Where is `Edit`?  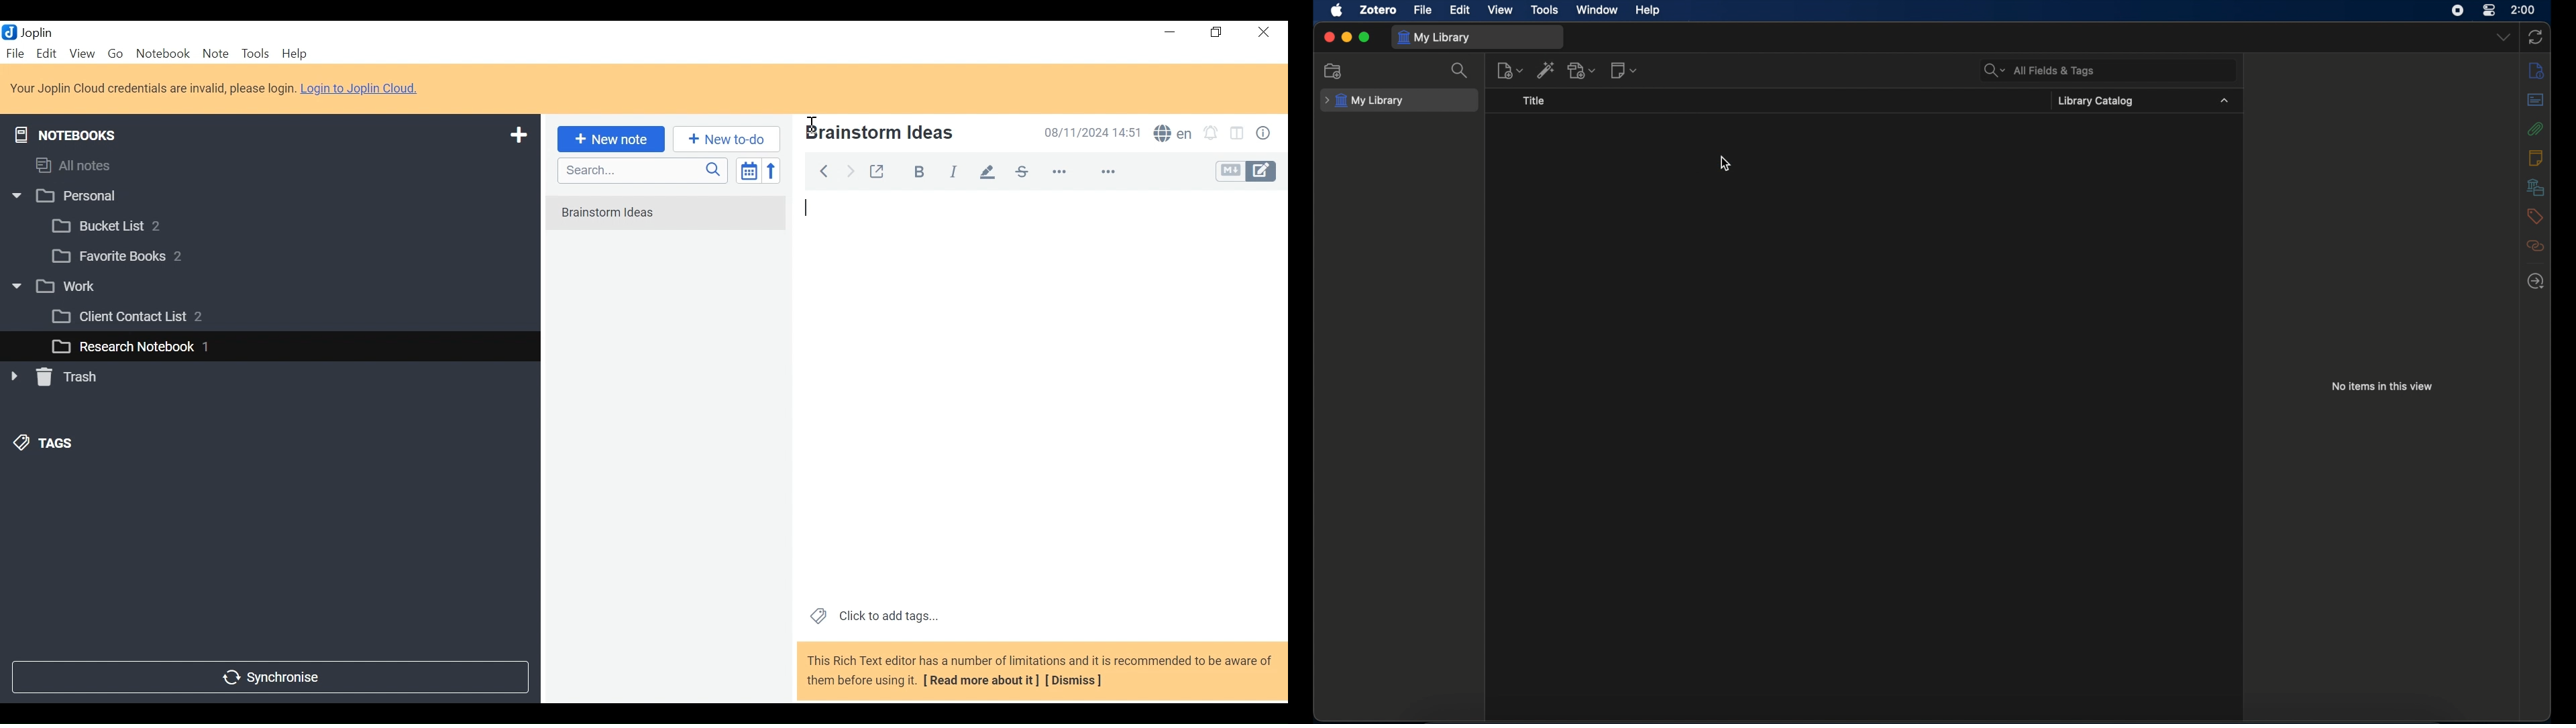
Edit is located at coordinates (48, 53).